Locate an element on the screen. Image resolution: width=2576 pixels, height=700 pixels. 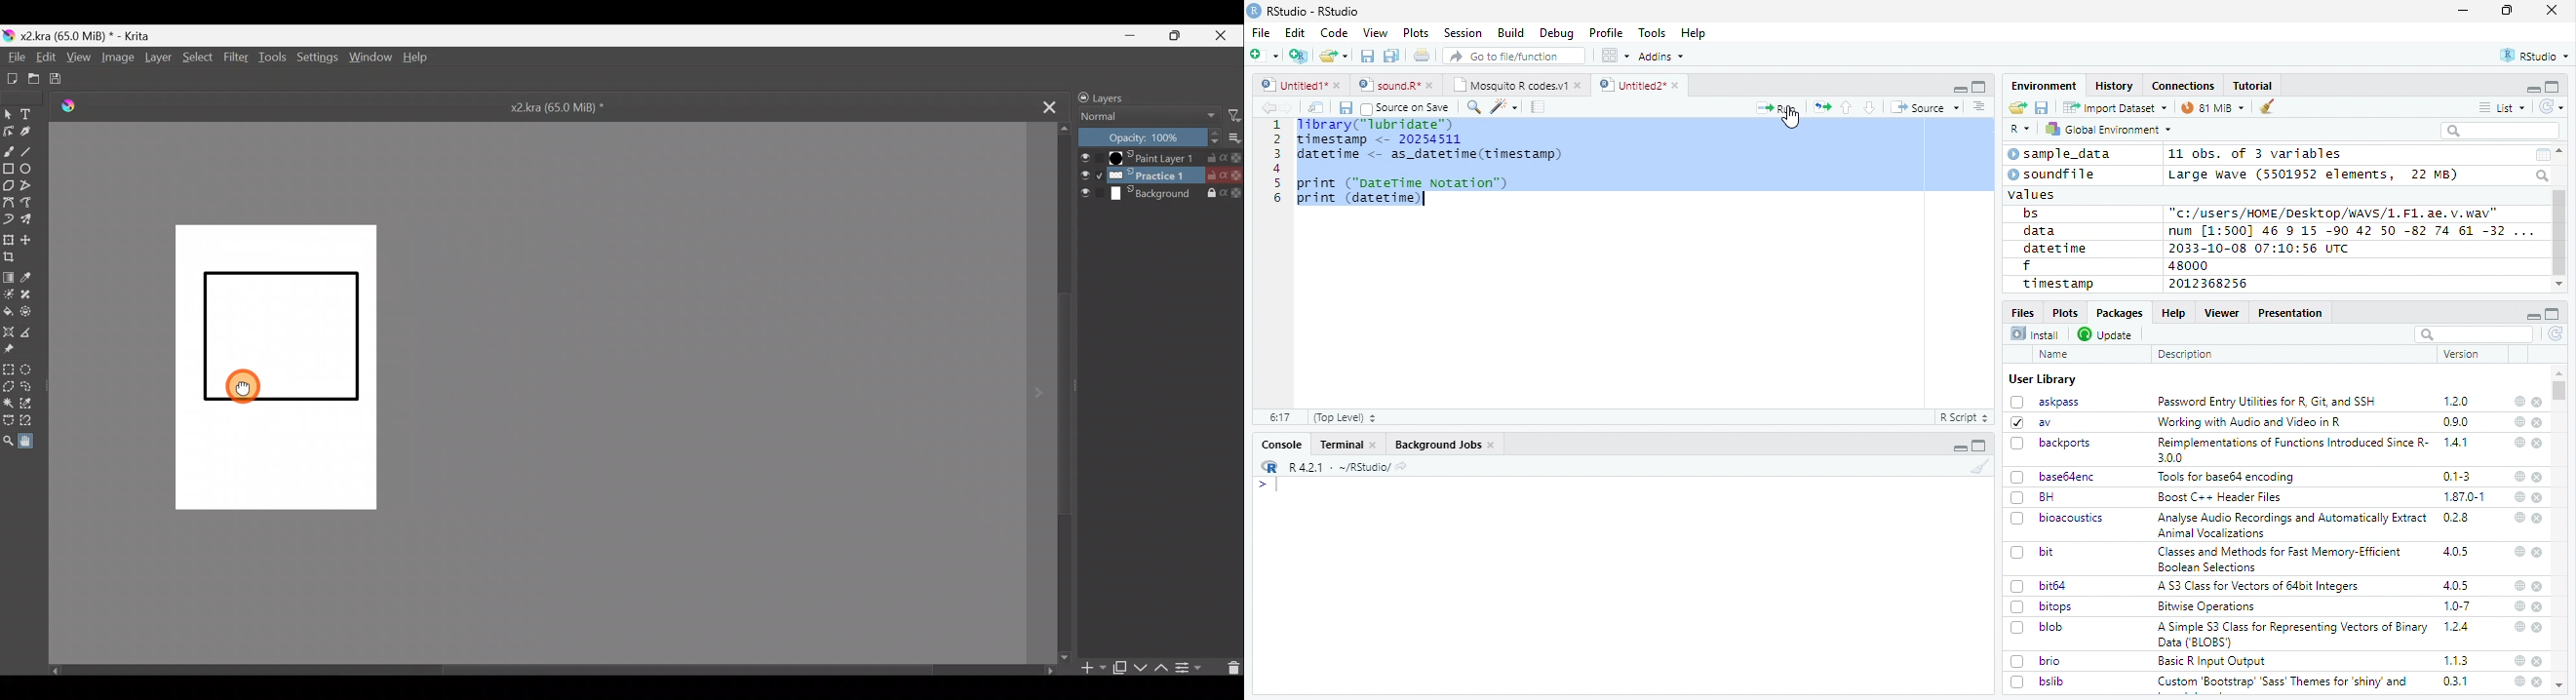
Tutorial is located at coordinates (2254, 86).